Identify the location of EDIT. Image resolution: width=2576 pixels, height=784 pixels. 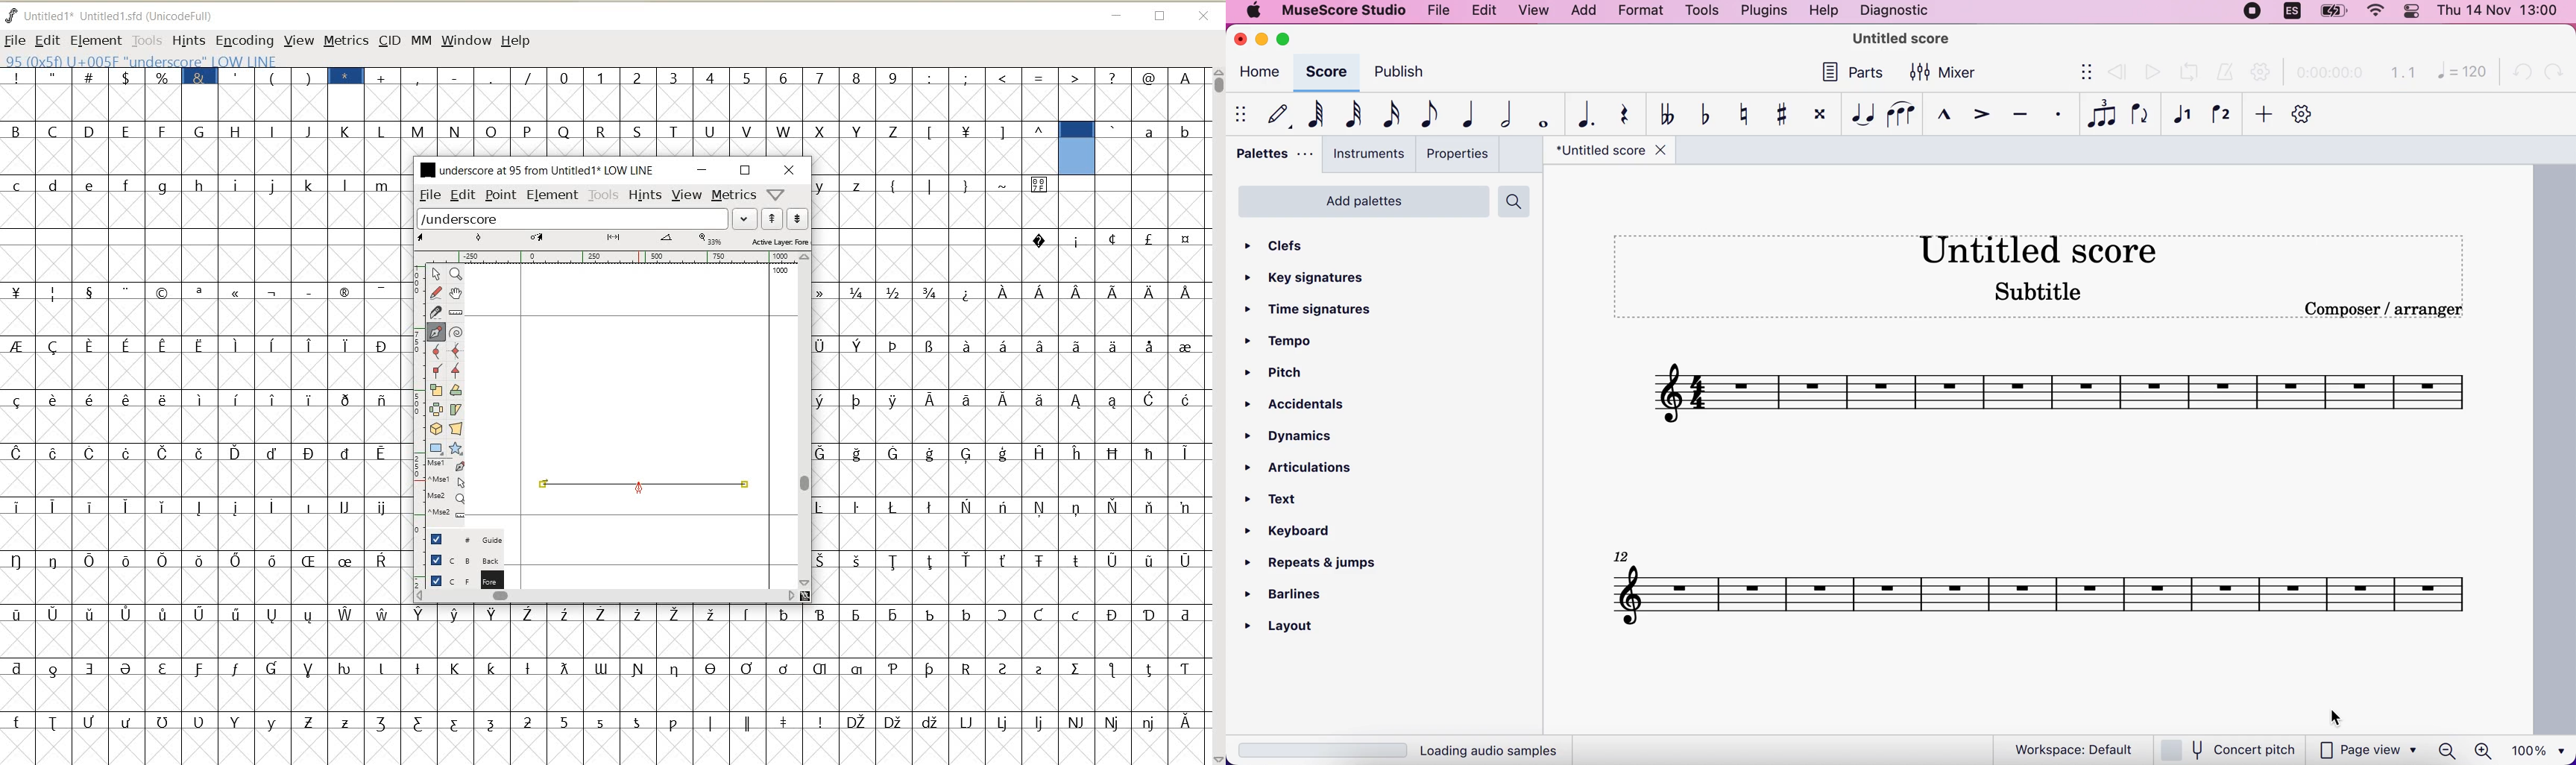
(46, 41).